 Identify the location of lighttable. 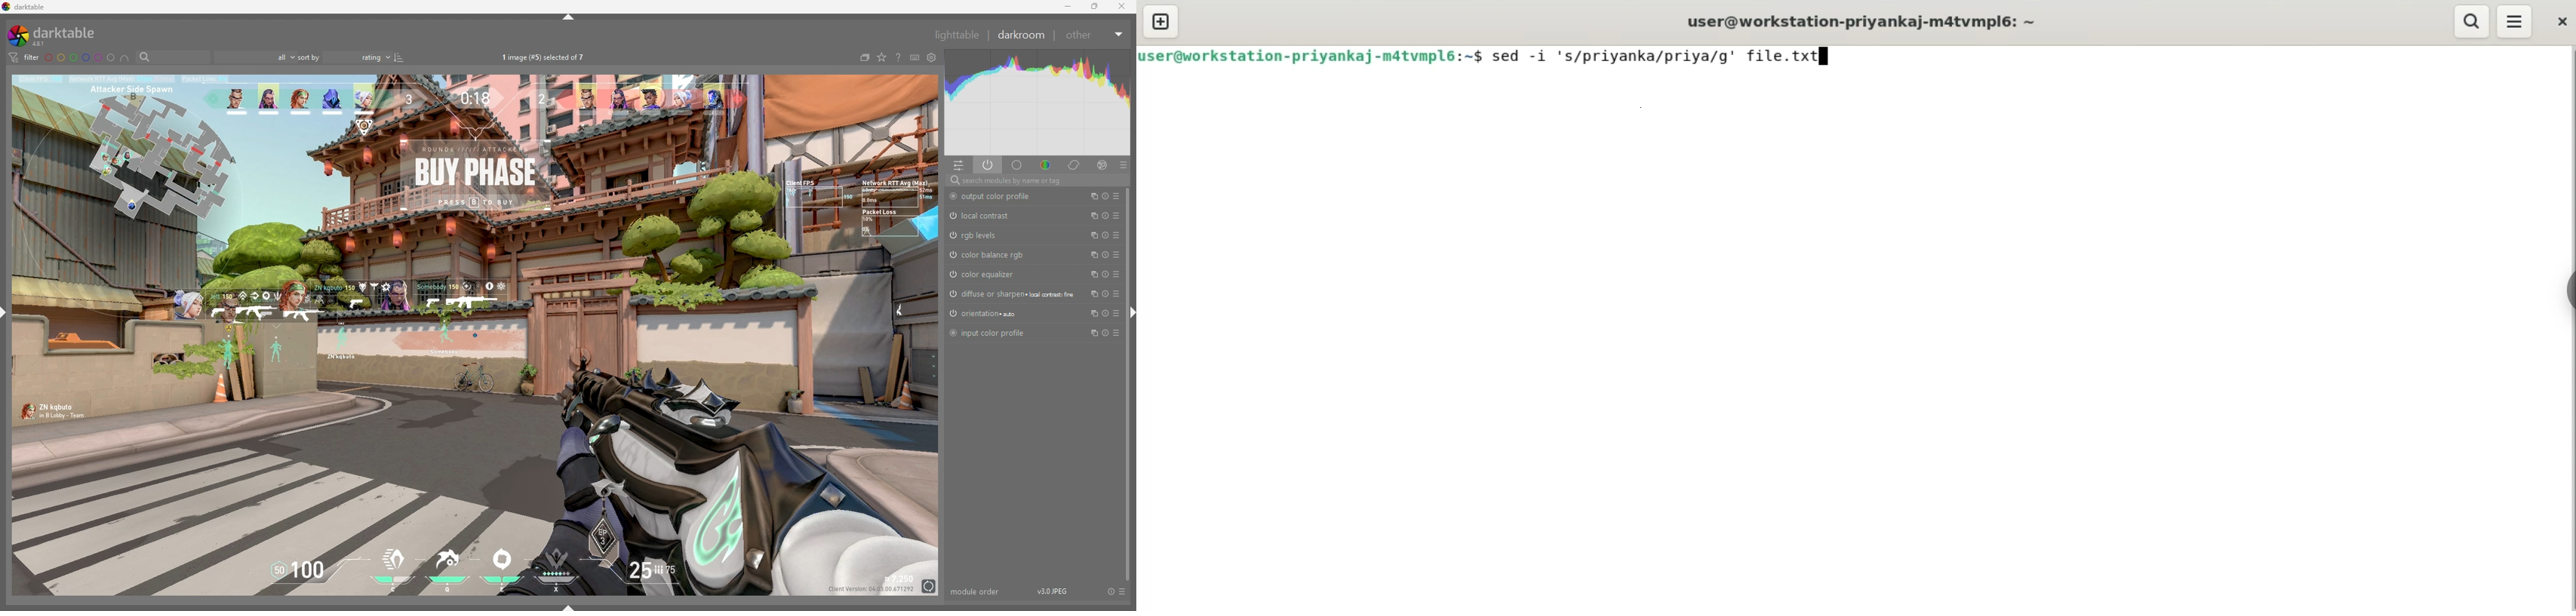
(959, 36).